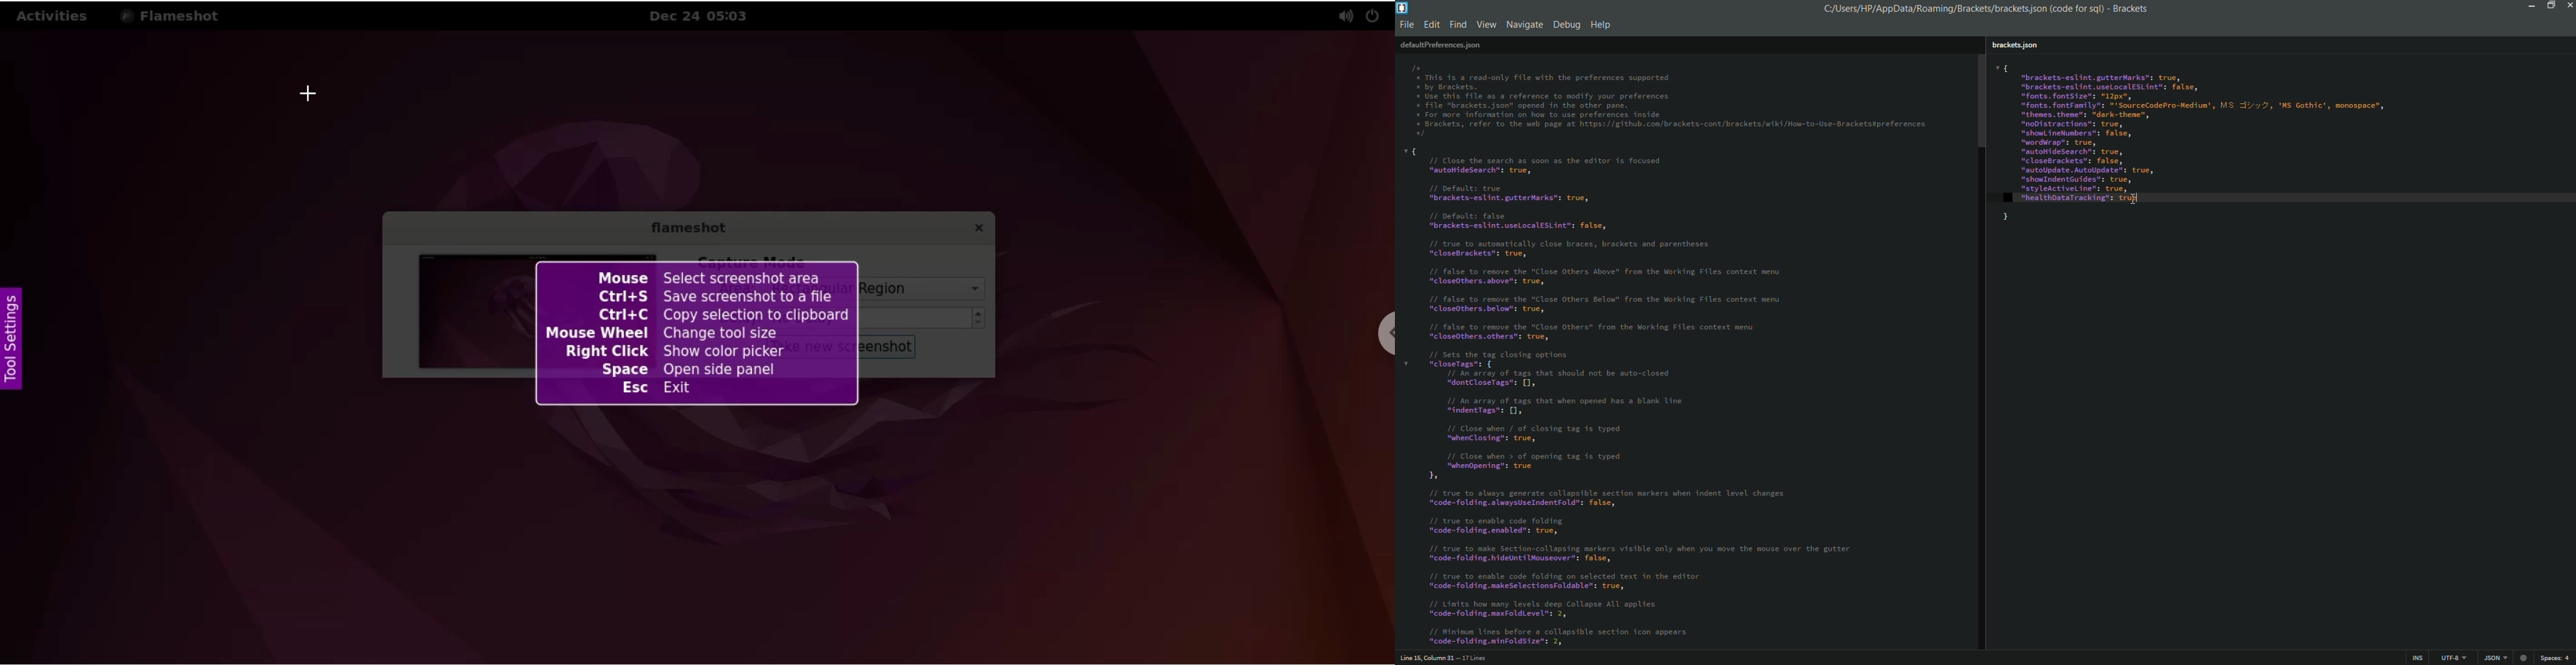 This screenshot has width=2576, height=672. What do you see at coordinates (1345, 16) in the screenshot?
I see `sound options` at bounding box center [1345, 16].